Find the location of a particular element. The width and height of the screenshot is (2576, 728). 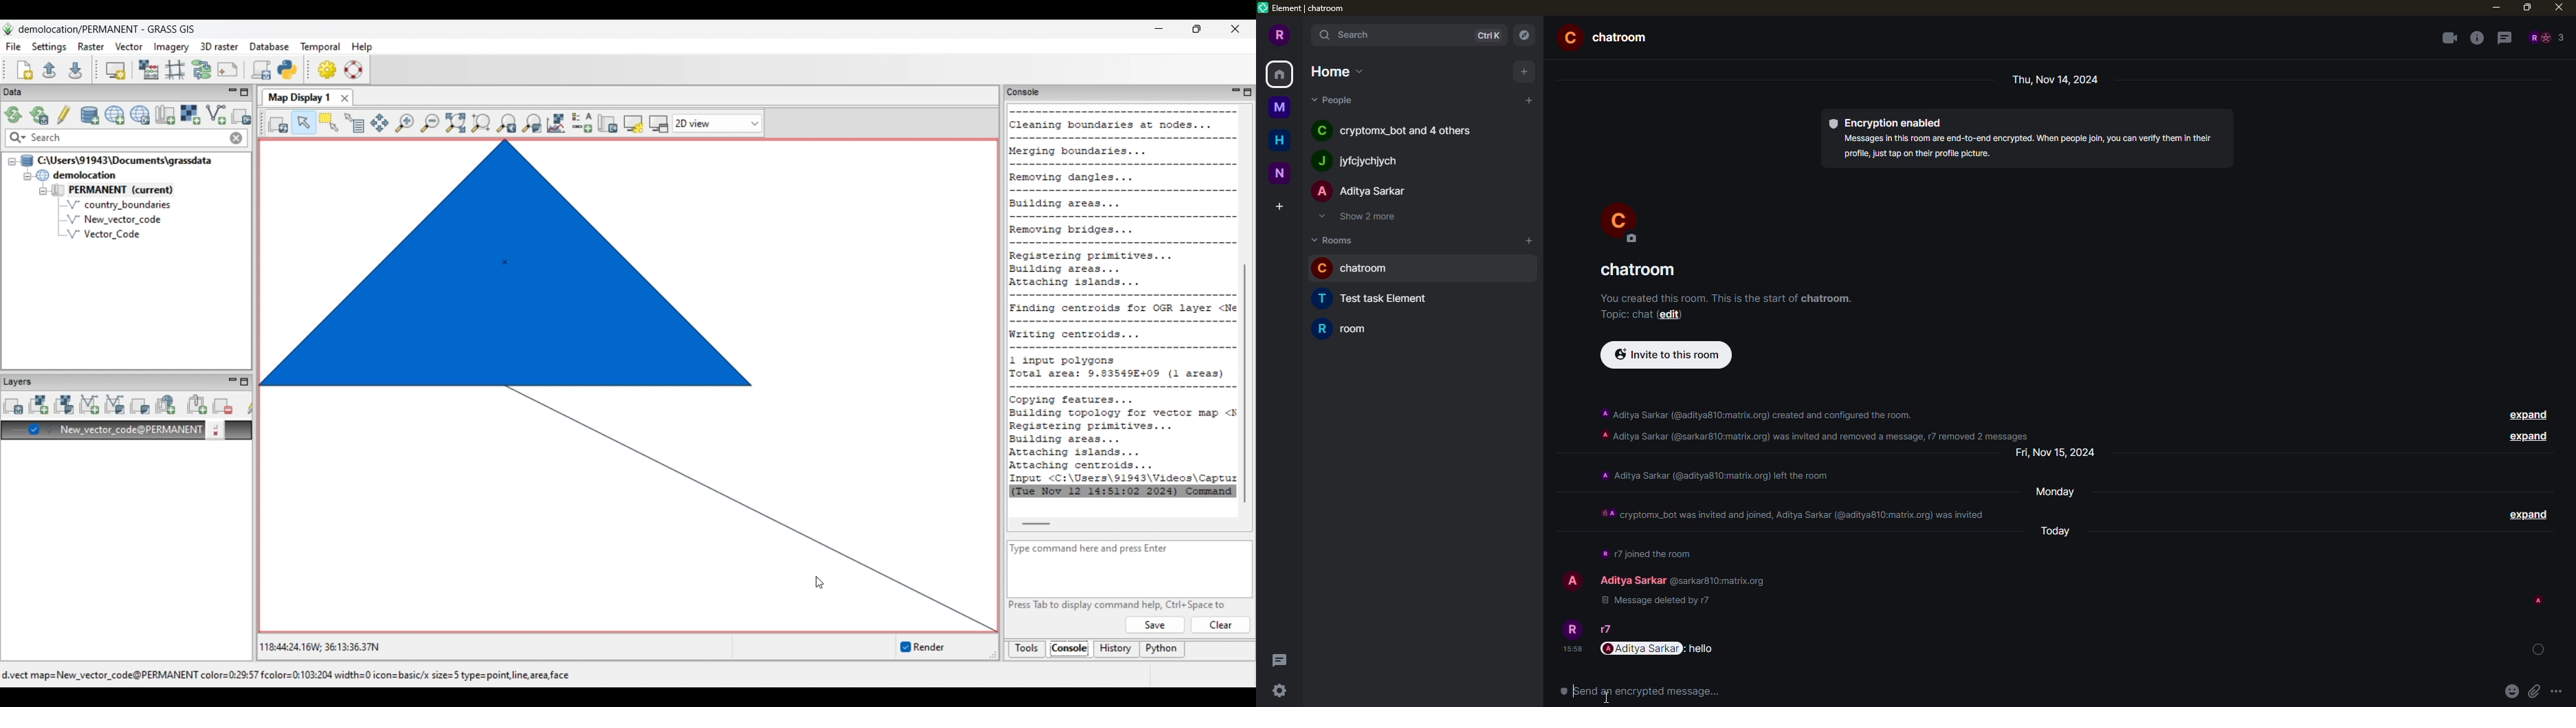

space is located at coordinates (1278, 105).